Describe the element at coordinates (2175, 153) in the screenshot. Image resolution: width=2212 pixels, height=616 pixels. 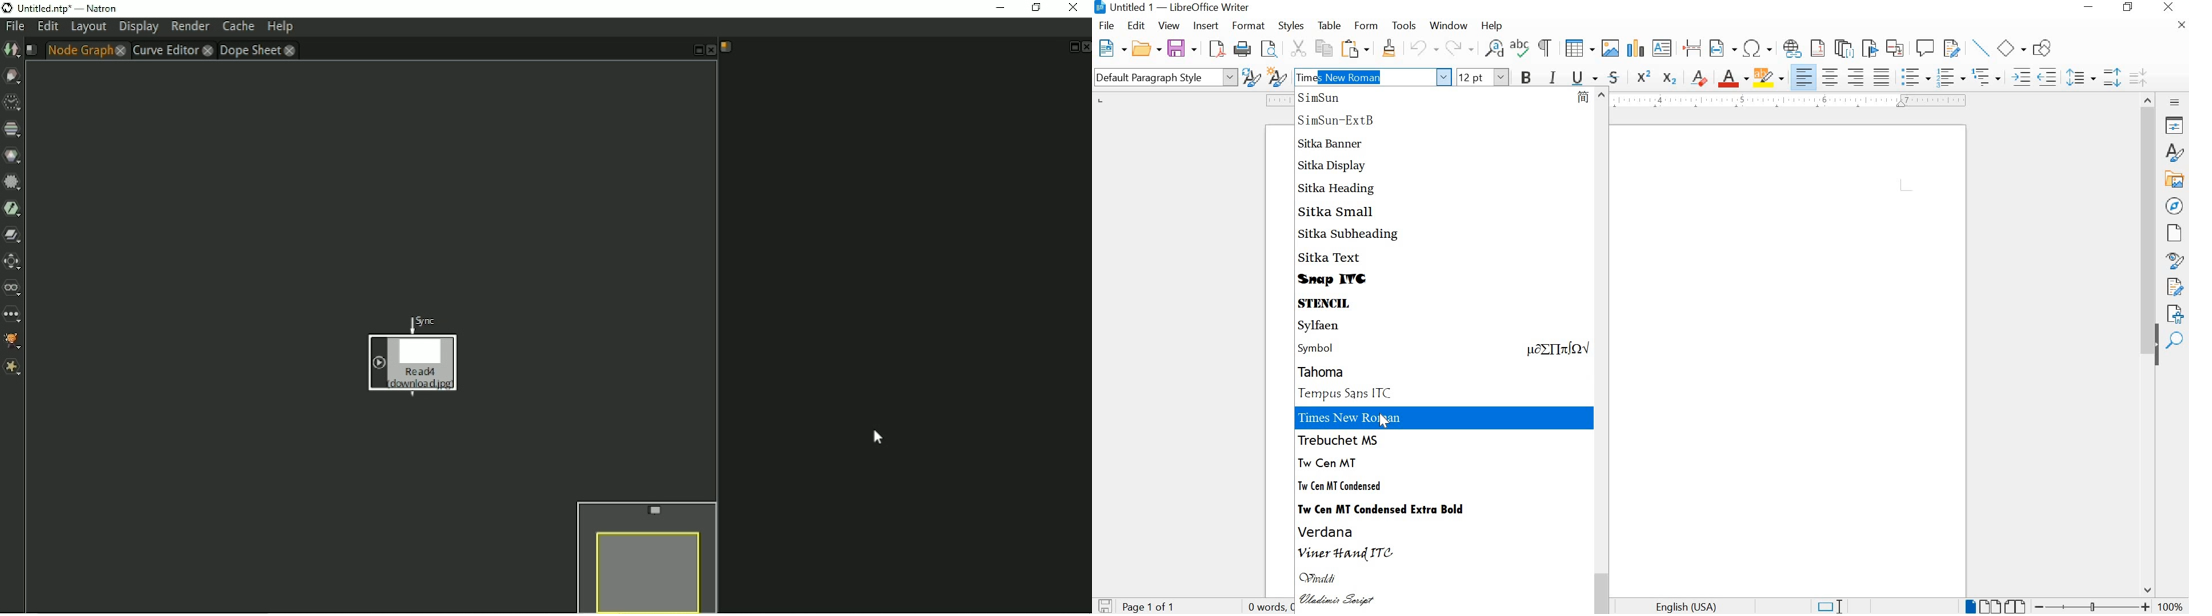
I see `STYLES` at that location.